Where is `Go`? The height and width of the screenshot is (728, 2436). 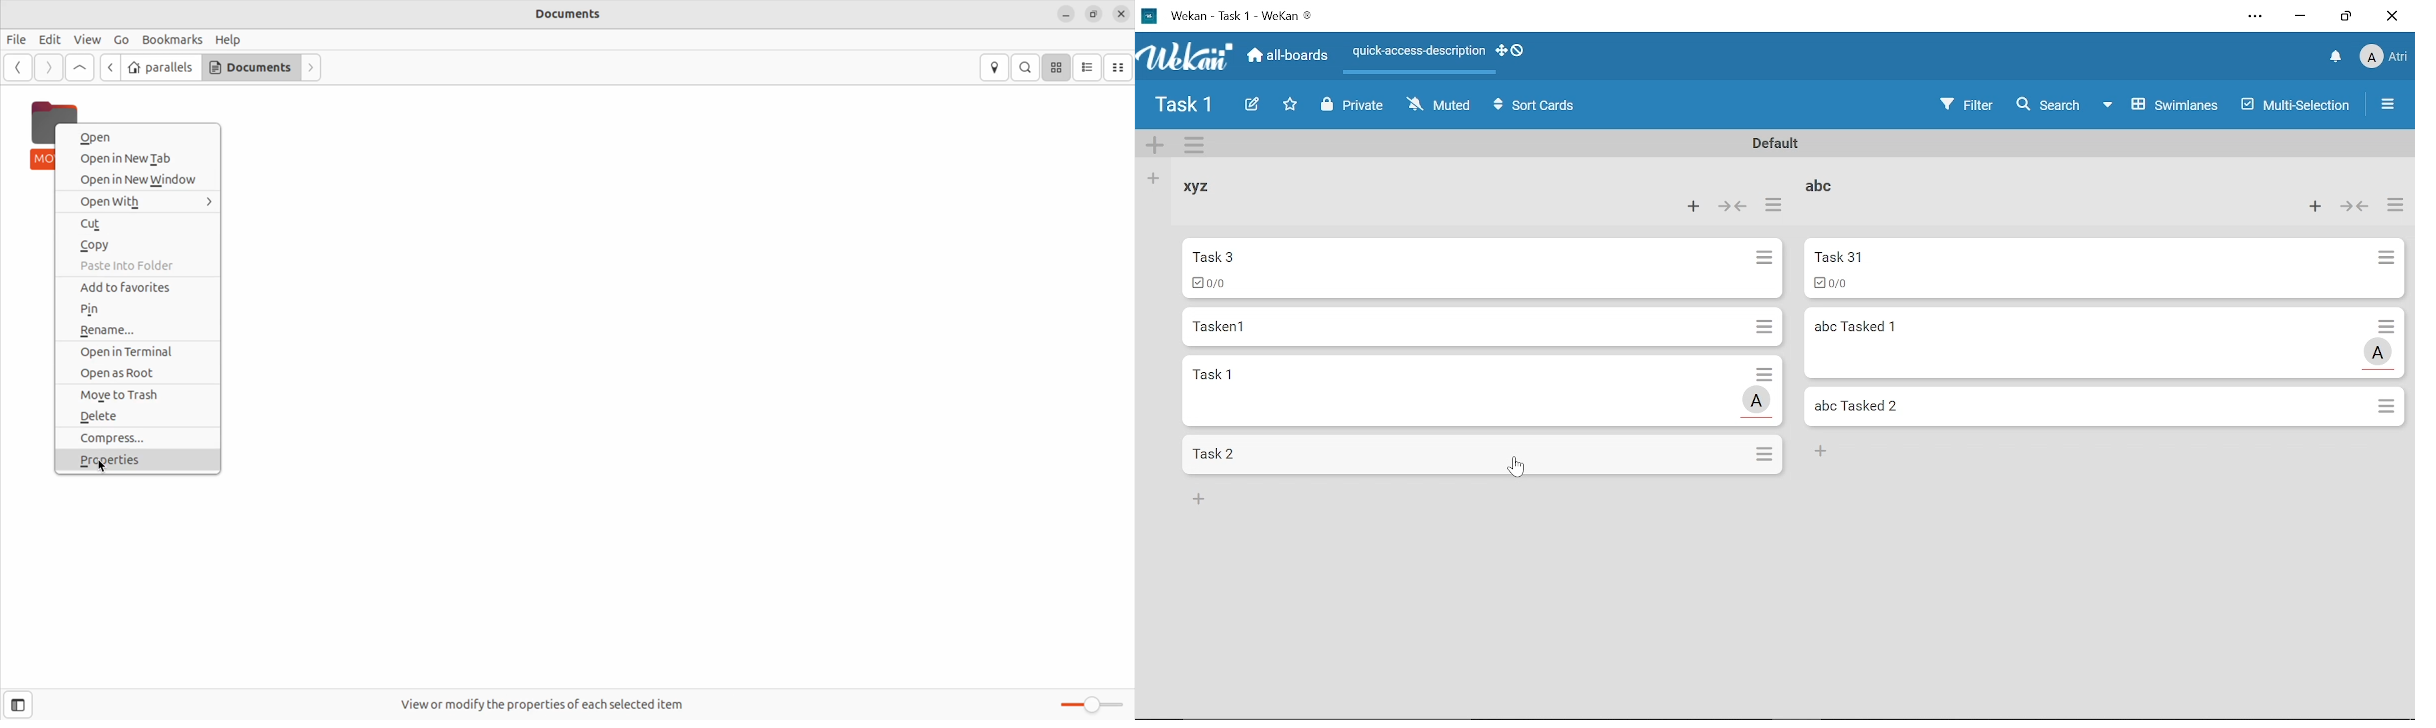
Go is located at coordinates (121, 39).